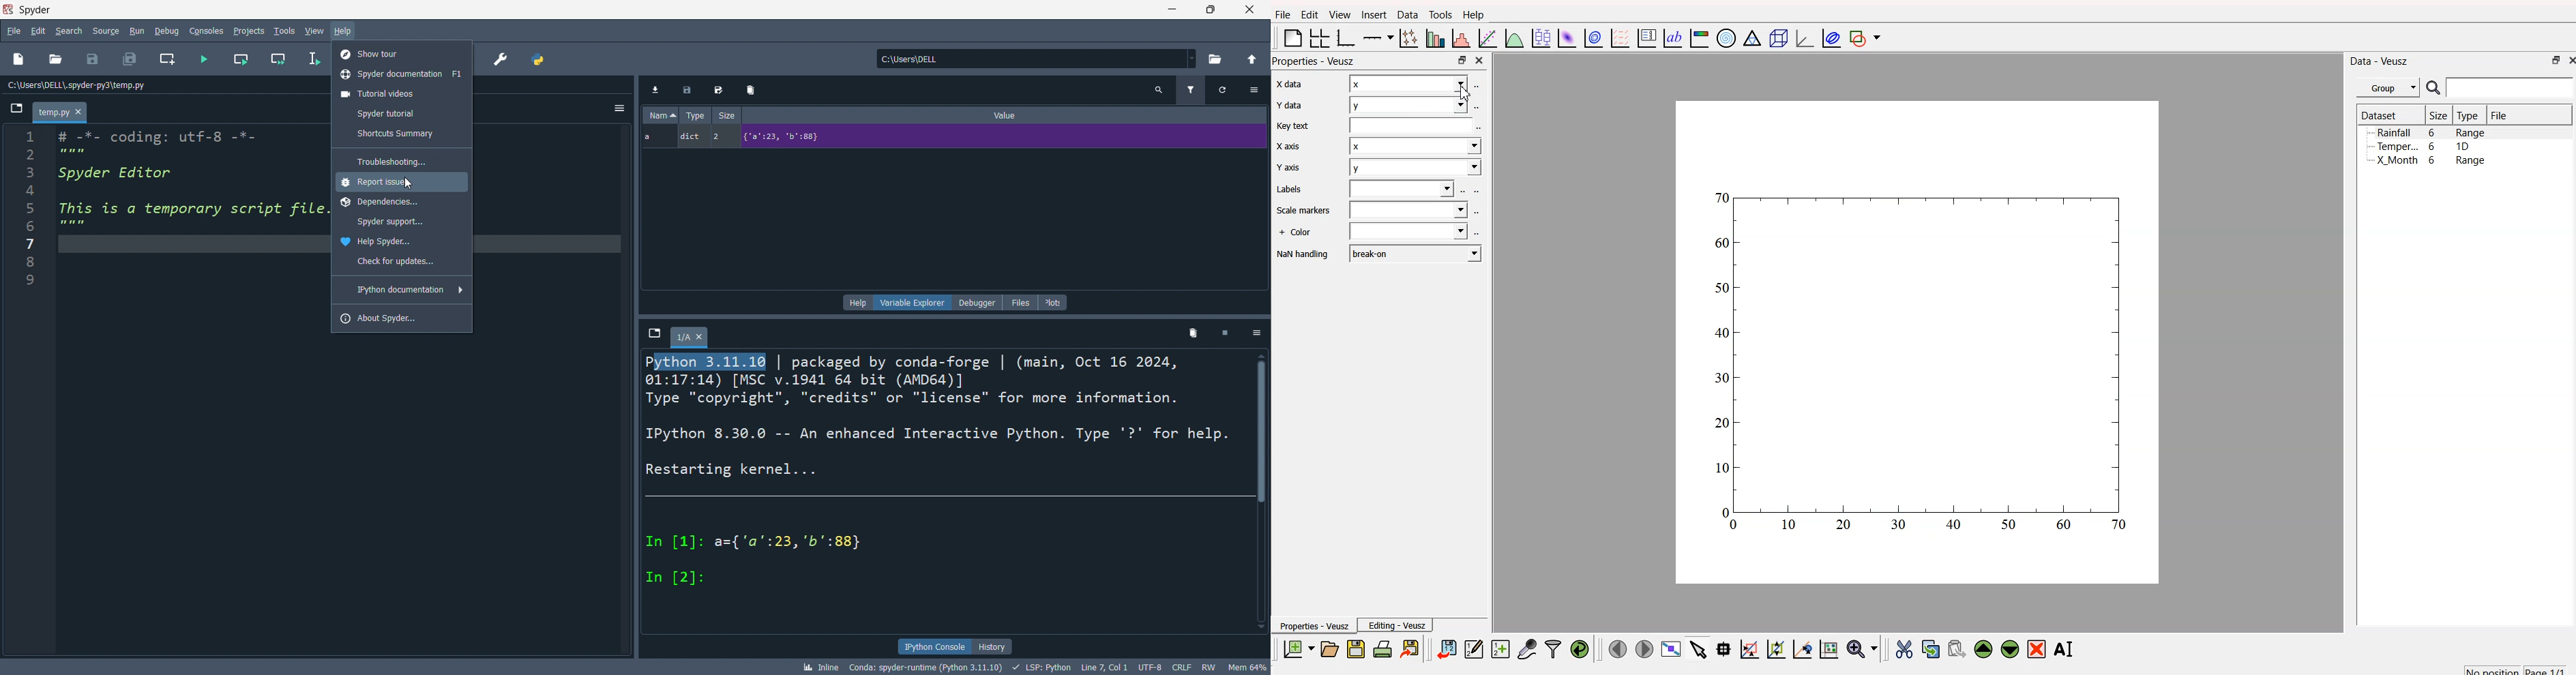 This screenshot has height=700, width=2576. What do you see at coordinates (1251, 10) in the screenshot?
I see `close` at bounding box center [1251, 10].